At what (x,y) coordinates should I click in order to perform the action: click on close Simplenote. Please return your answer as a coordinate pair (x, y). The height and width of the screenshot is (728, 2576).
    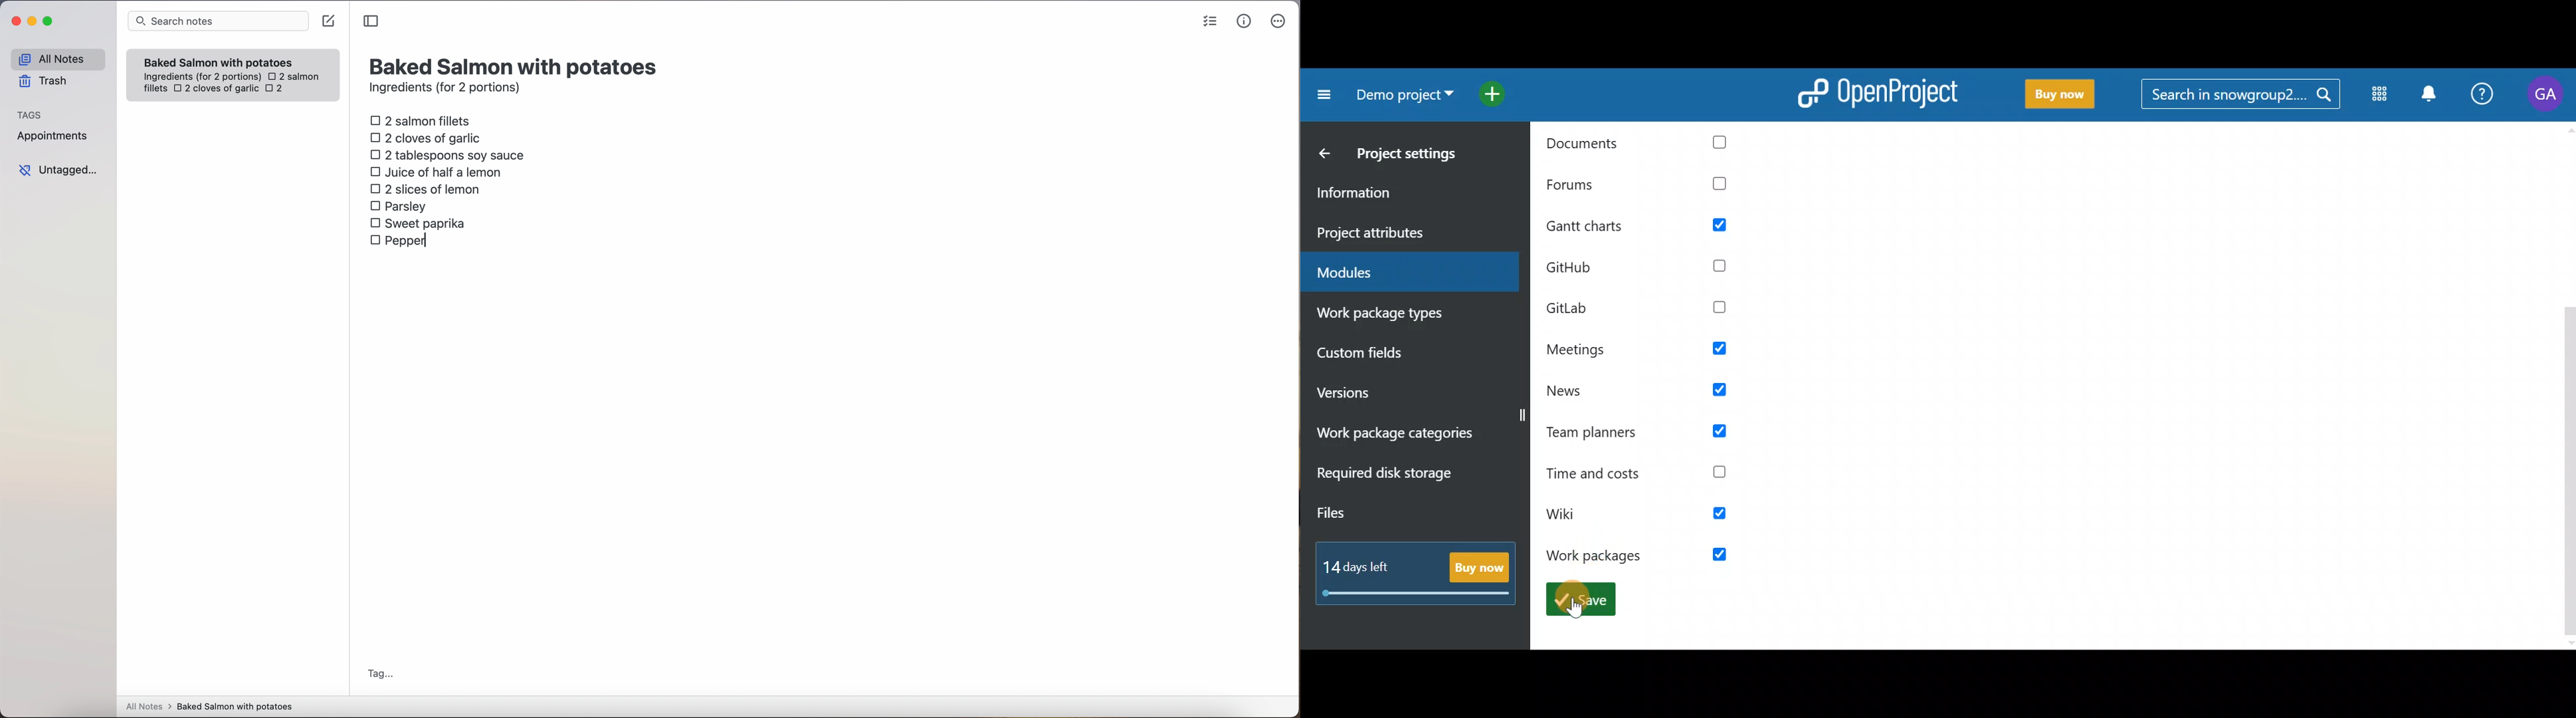
    Looking at the image, I should click on (15, 22).